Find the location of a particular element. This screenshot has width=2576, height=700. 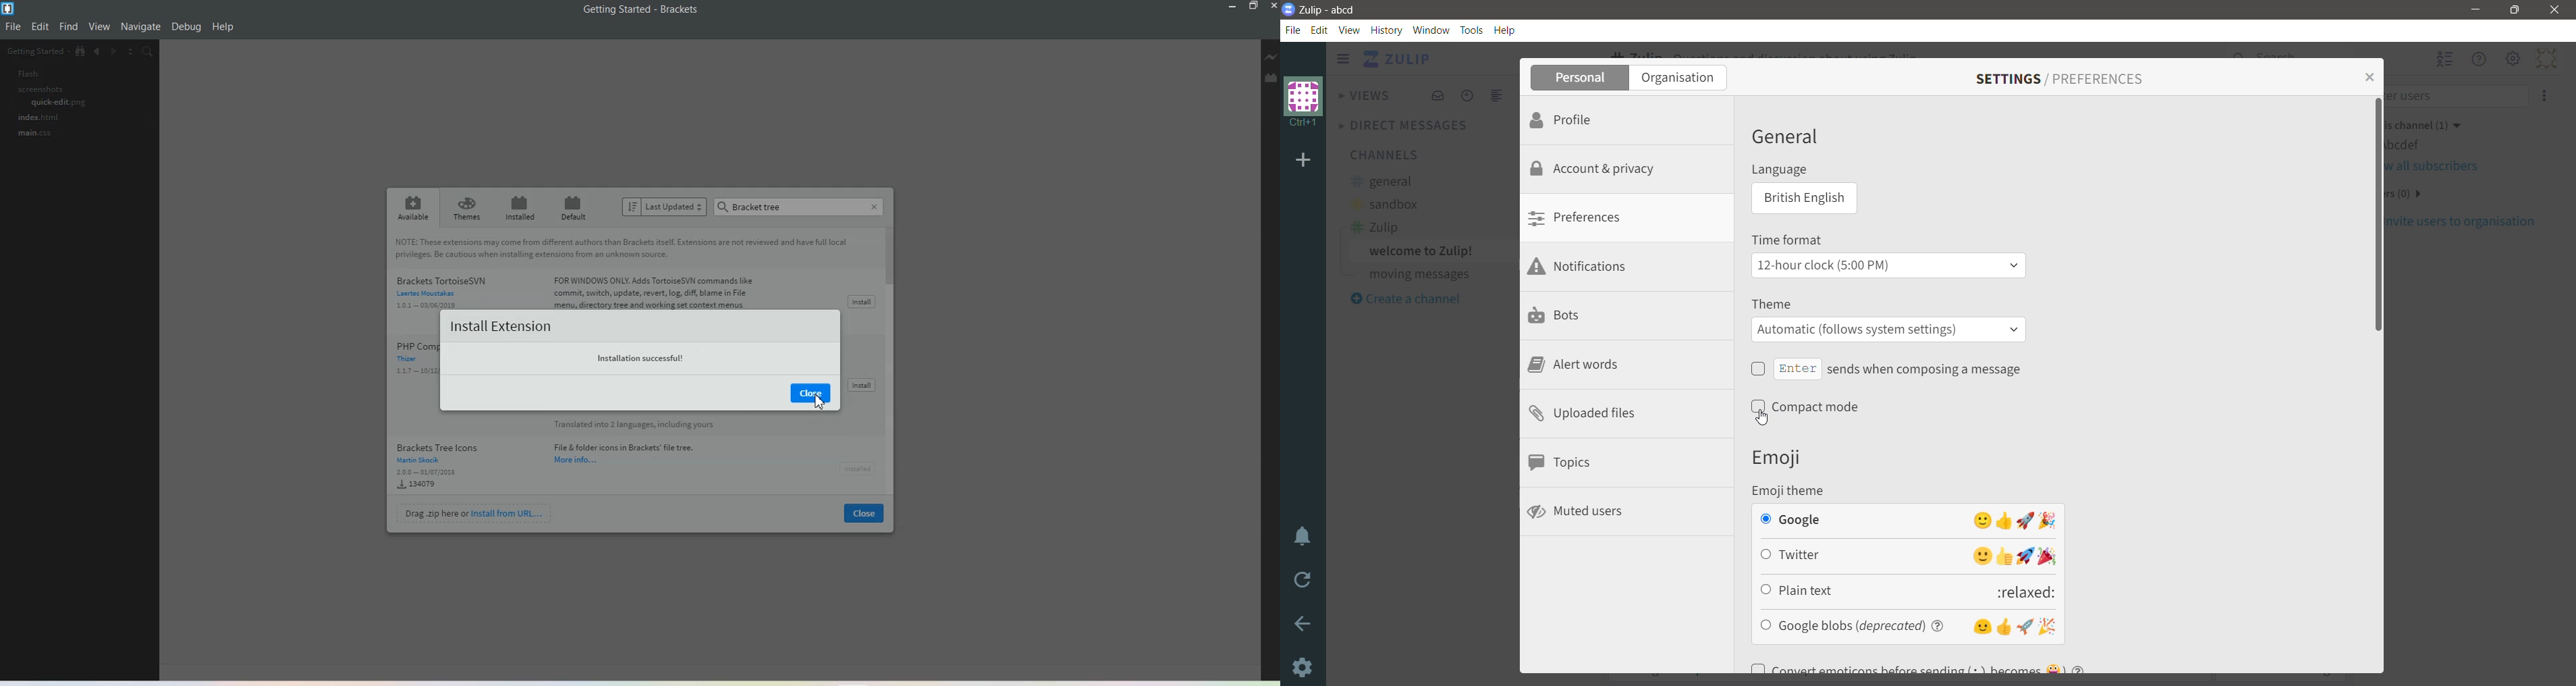

Help is located at coordinates (223, 27).